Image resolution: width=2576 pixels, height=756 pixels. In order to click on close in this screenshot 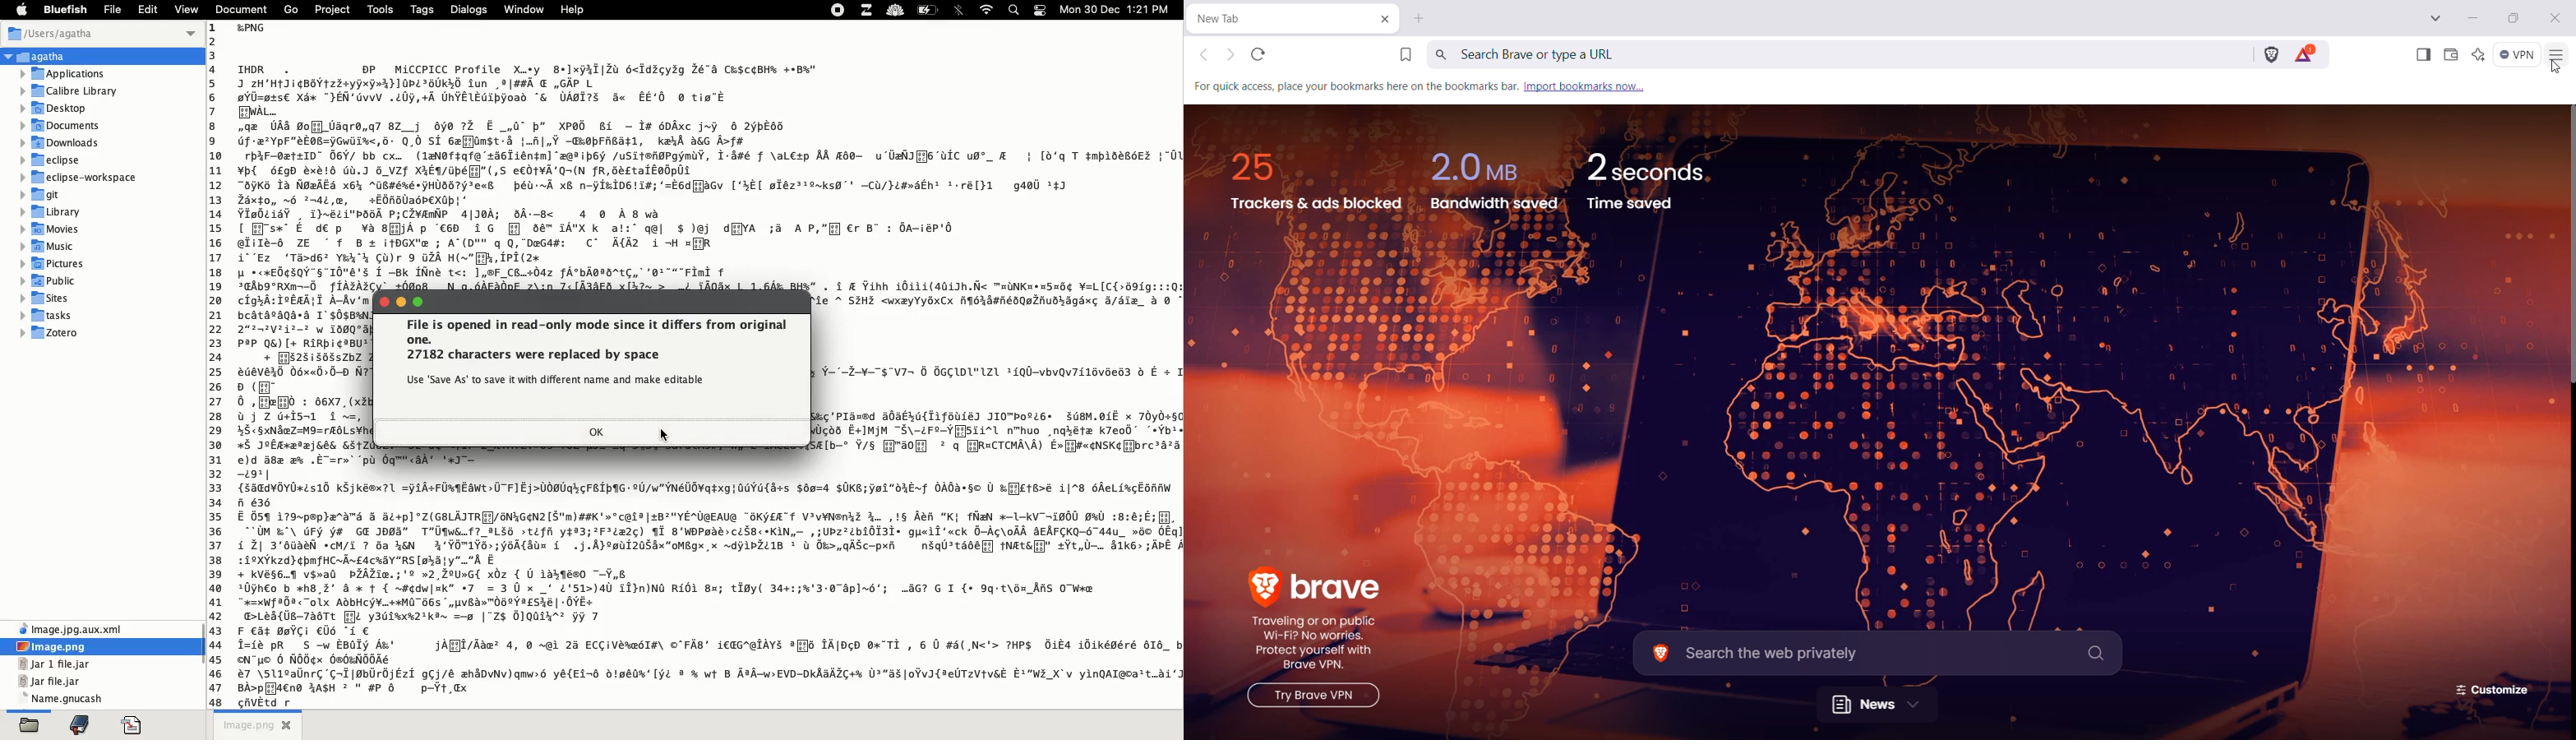, I will do `click(381, 300)`.